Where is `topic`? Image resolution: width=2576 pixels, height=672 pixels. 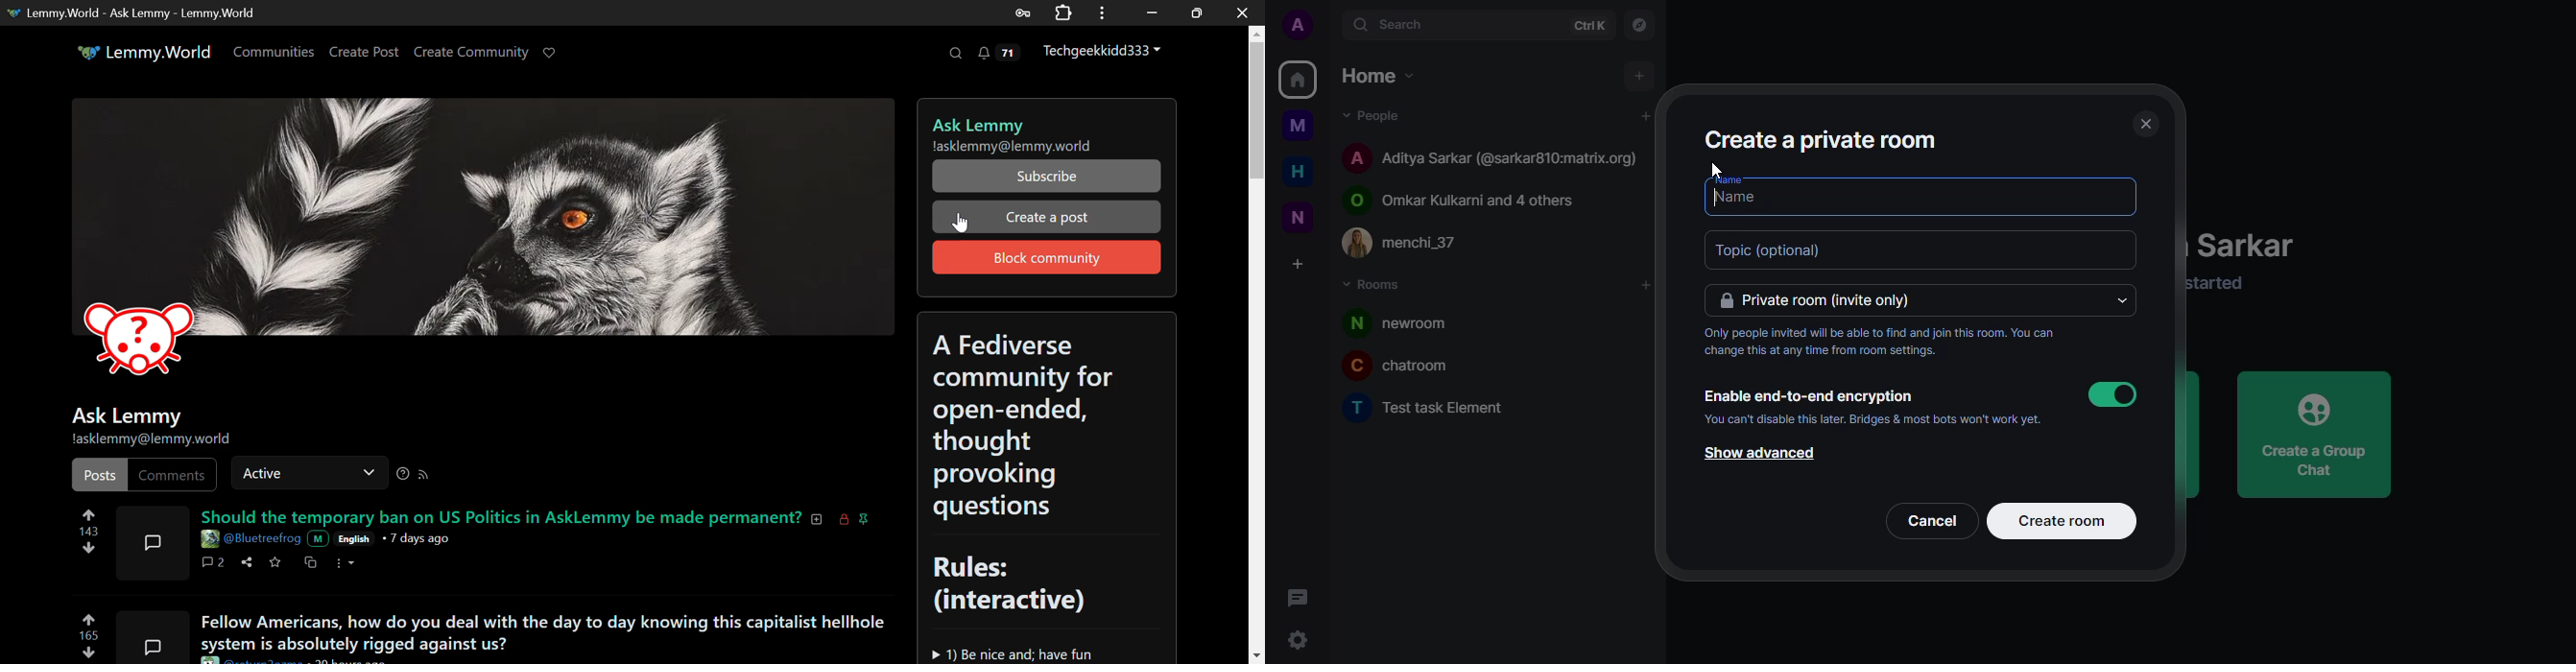
topic is located at coordinates (1779, 250).